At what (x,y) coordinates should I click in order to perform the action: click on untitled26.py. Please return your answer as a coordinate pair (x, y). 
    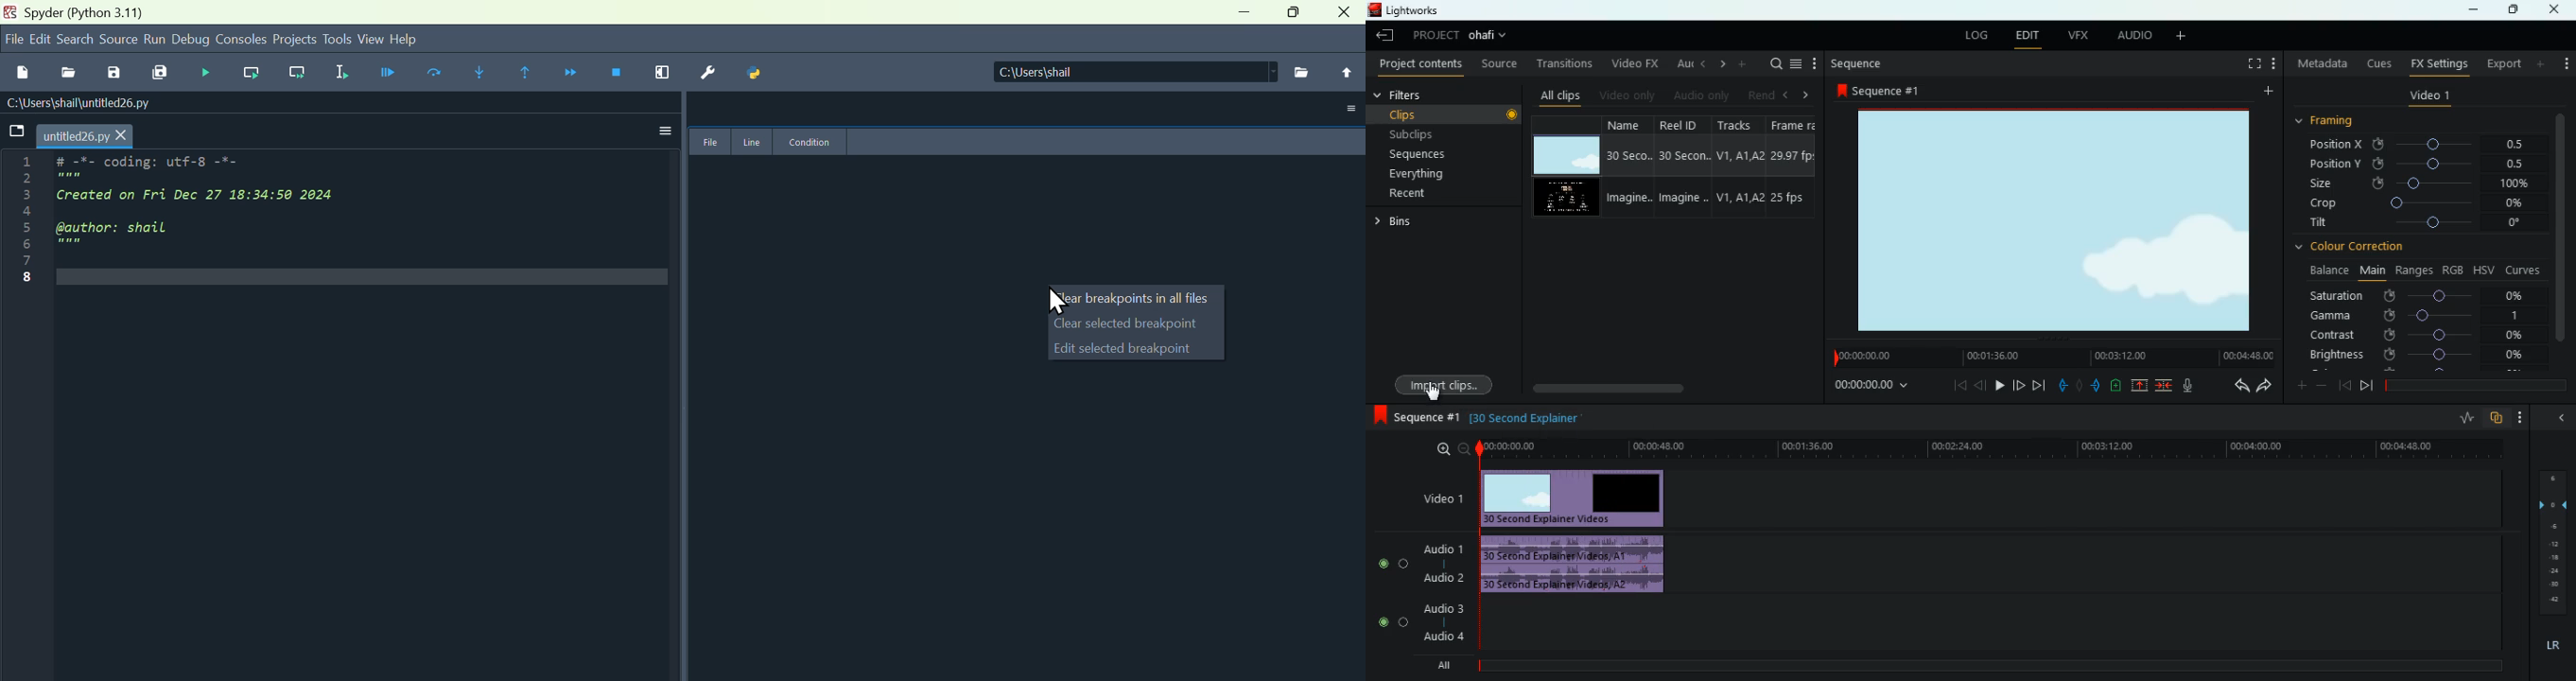
    Looking at the image, I should click on (88, 133).